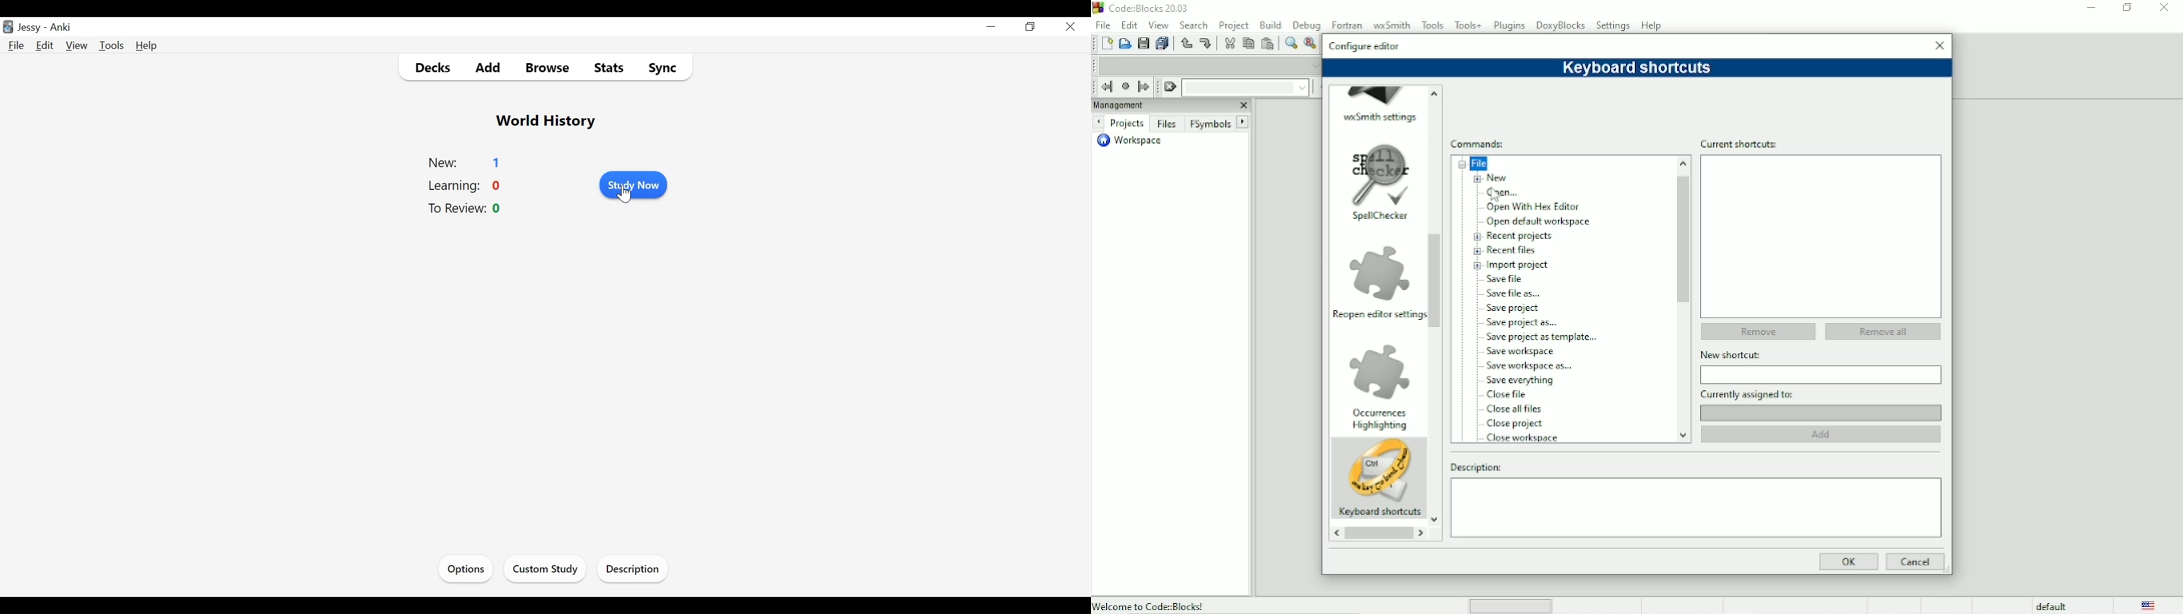 This screenshot has height=616, width=2184. Describe the element at coordinates (1883, 331) in the screenshot. I see `Remove all` at that location.